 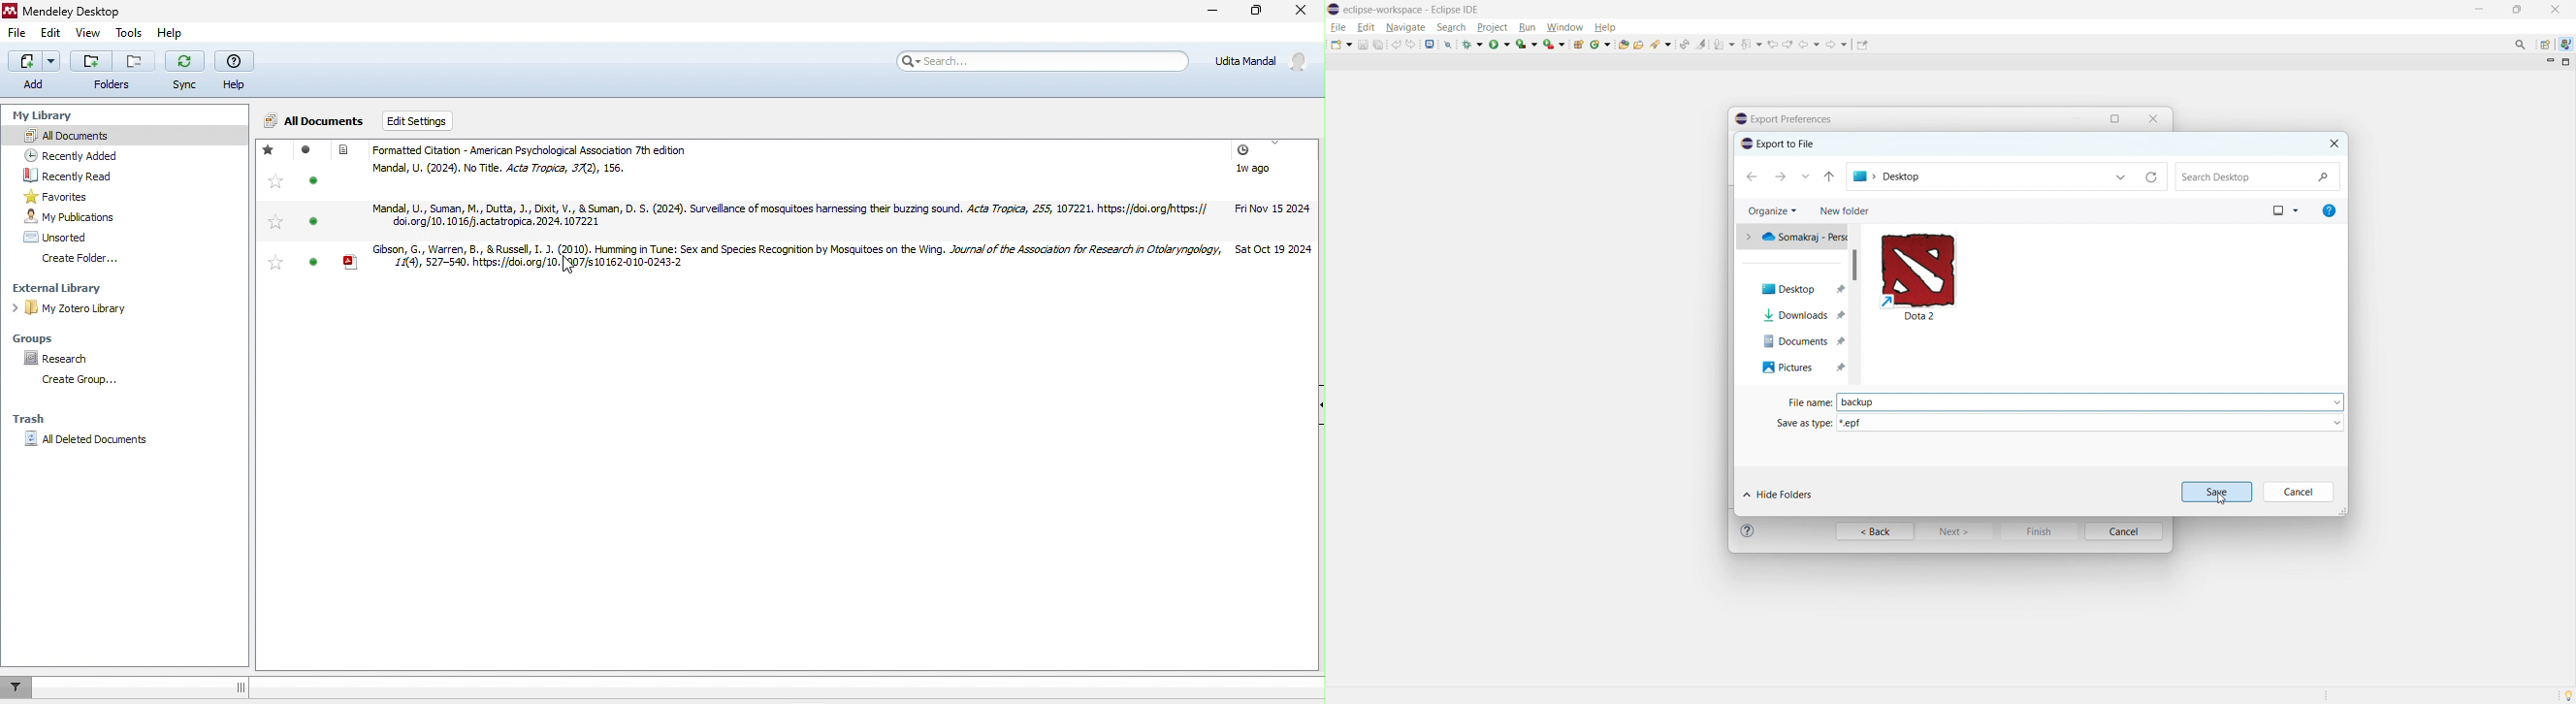 What do you see at coordinates (2549, 63) in the screenshot?
I see `minimize view` at bounding box center [2549, 63].